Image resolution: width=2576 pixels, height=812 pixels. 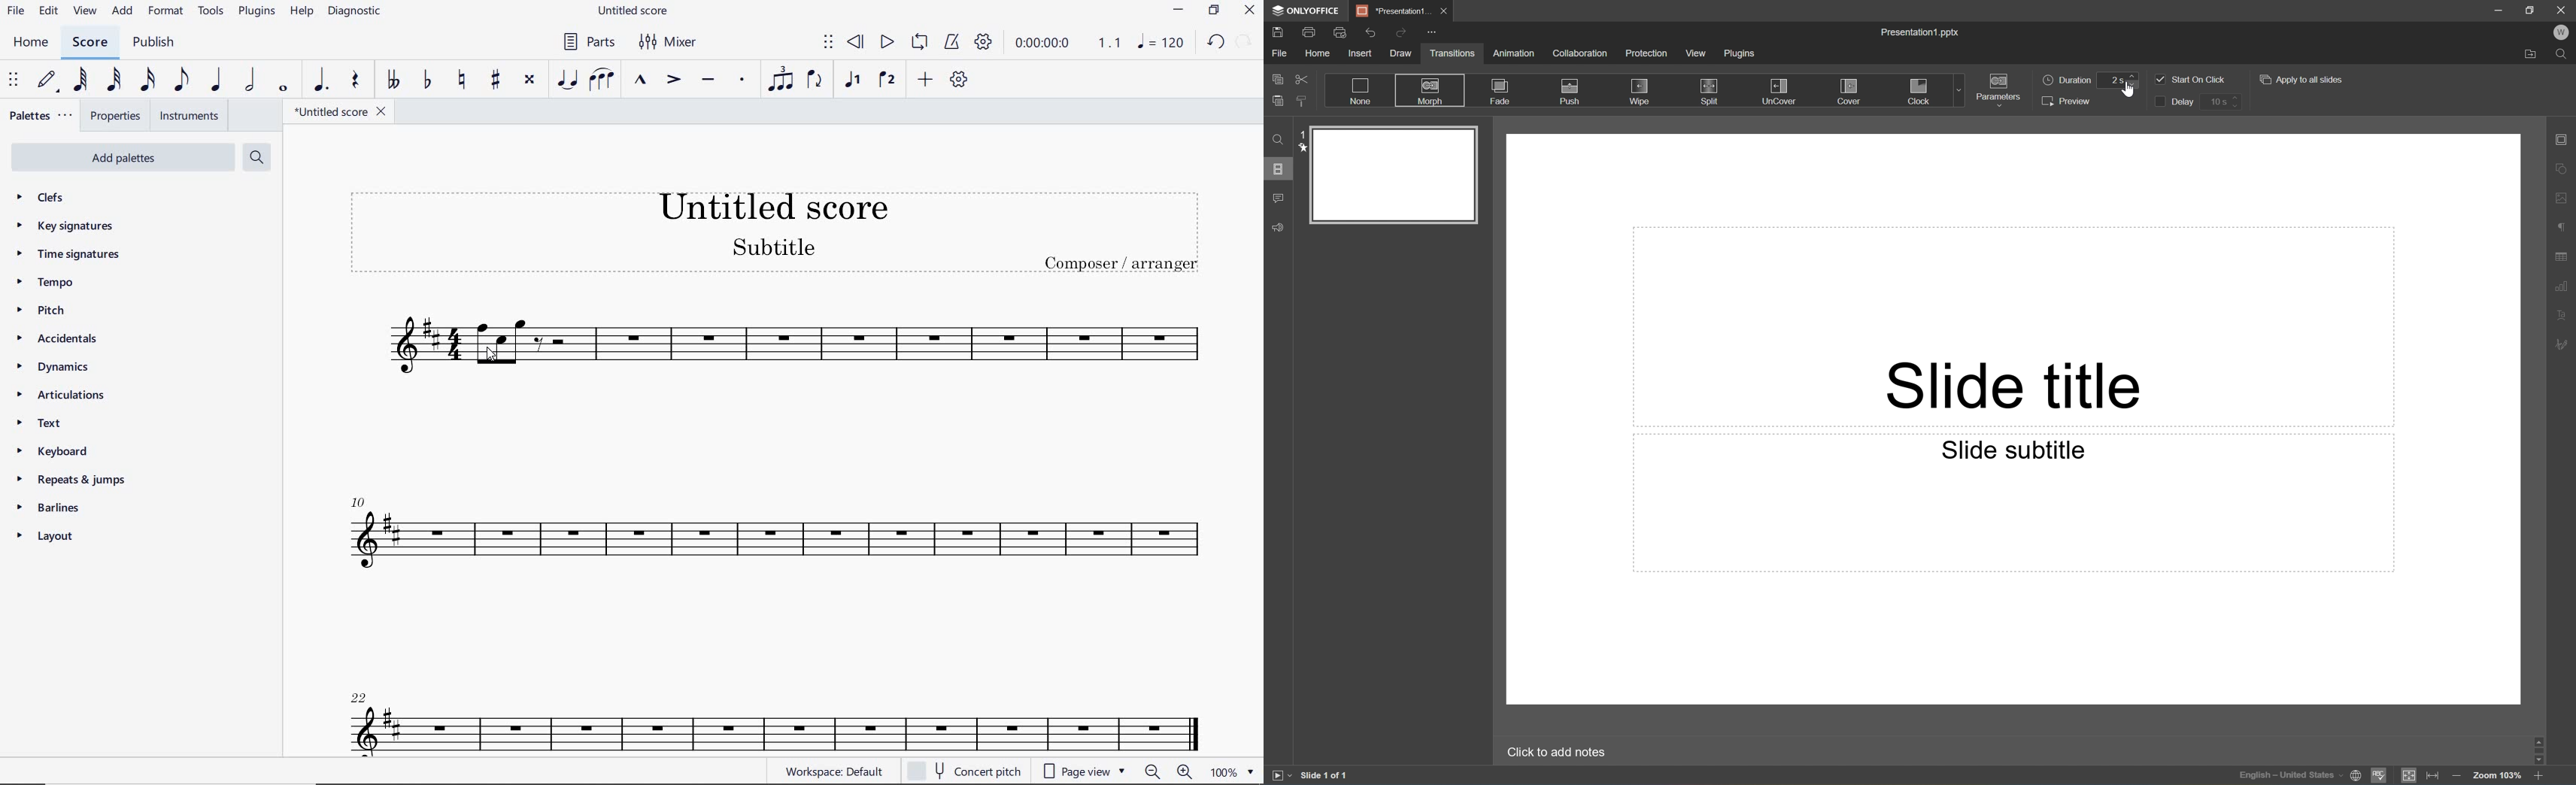 I want to click on Transitions, so click(x=1452, y=54).